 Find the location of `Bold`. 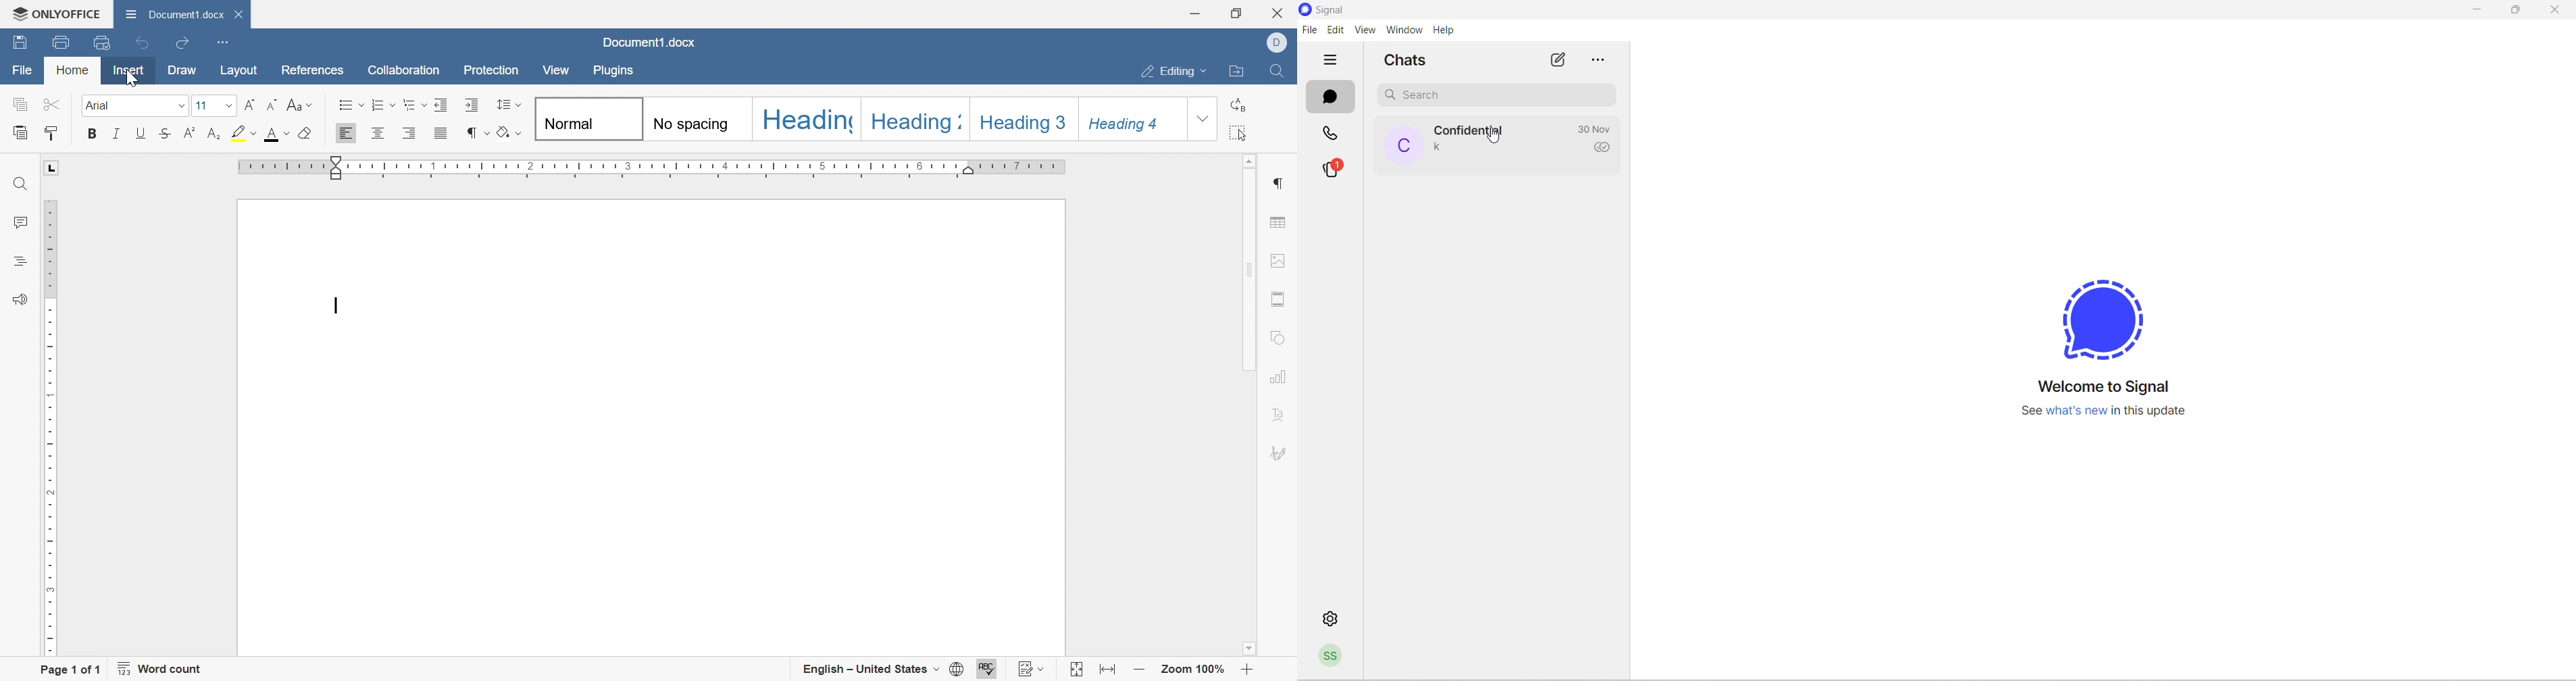

Bold is located at coordinates (90, 134).